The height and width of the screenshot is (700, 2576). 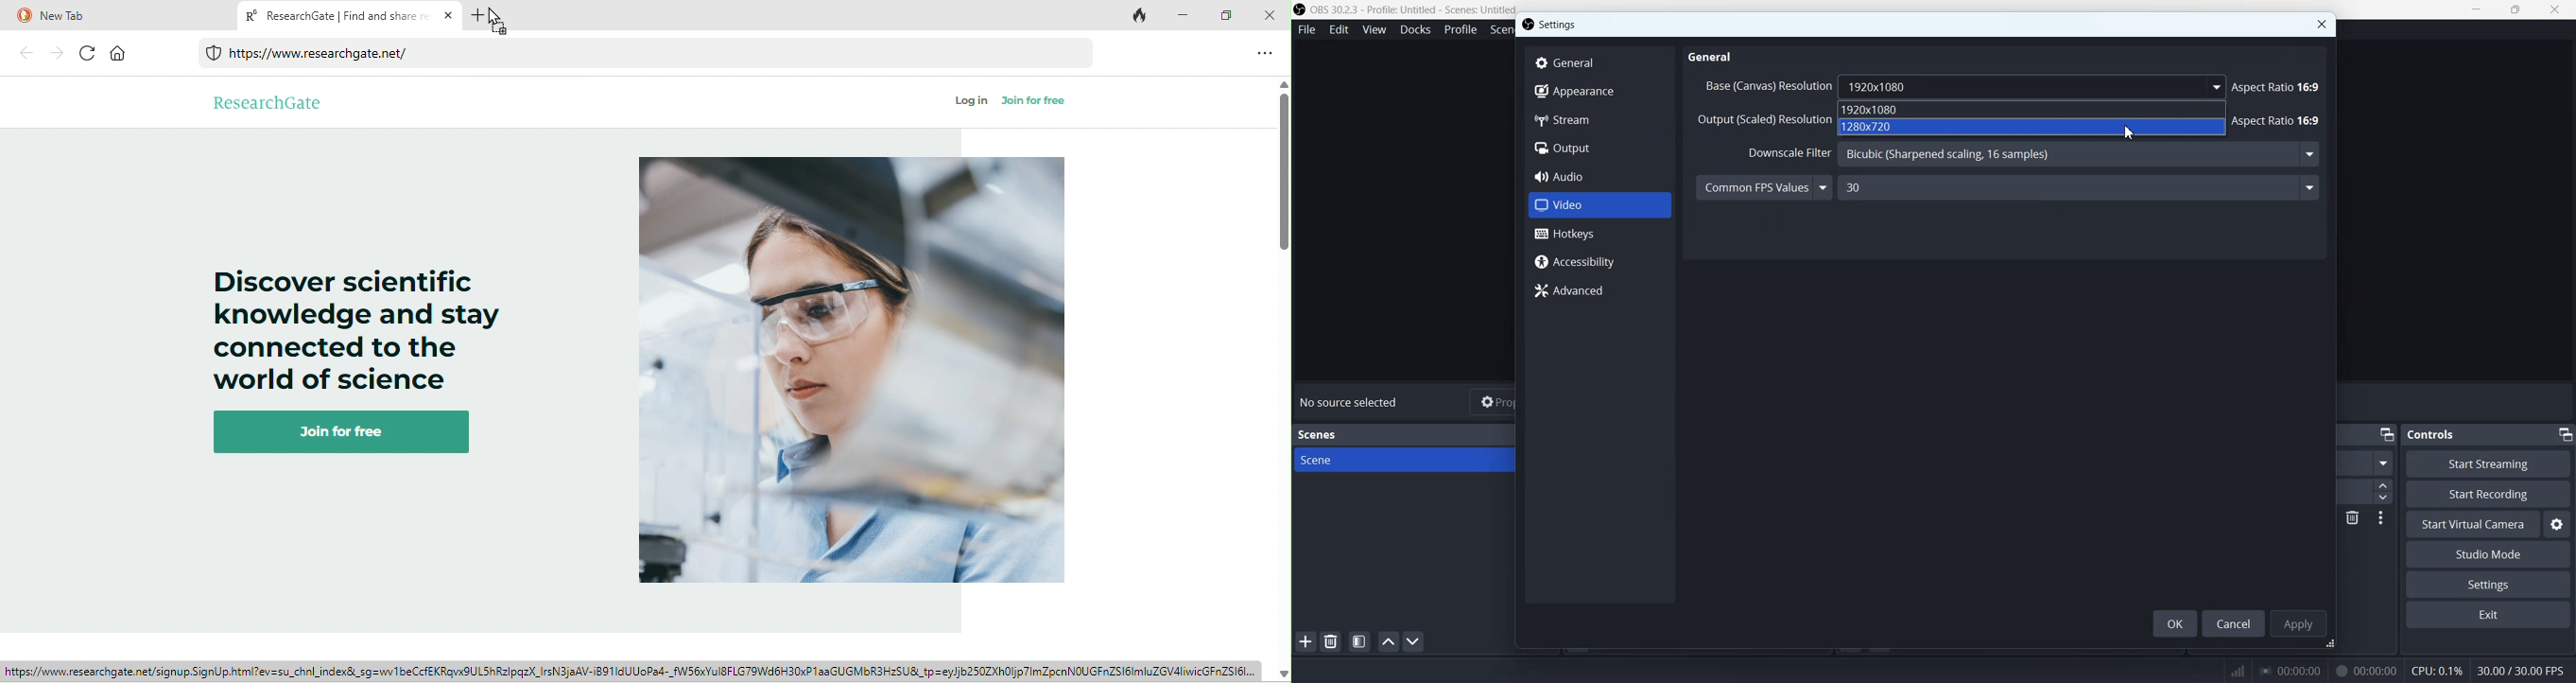 I want to click on Move scene up, so click(x=1388, y=641).